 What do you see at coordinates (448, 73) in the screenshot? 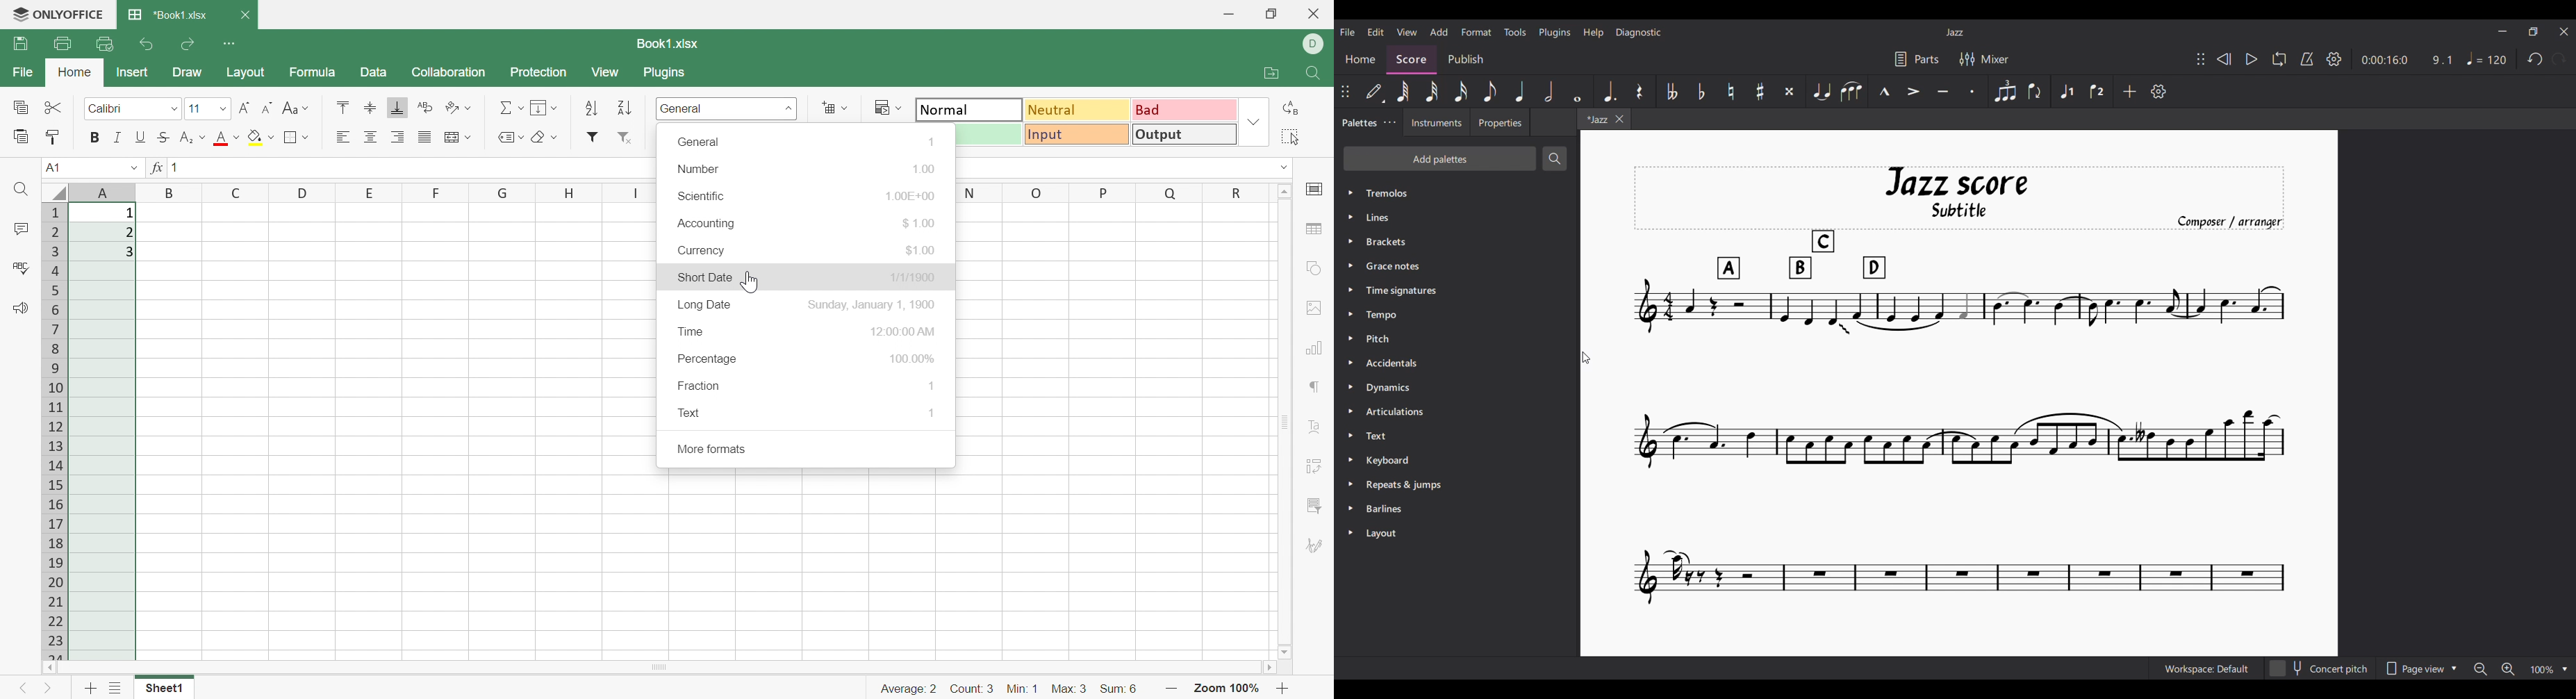
I see `Collaboration` at bounding box center [448, 73].